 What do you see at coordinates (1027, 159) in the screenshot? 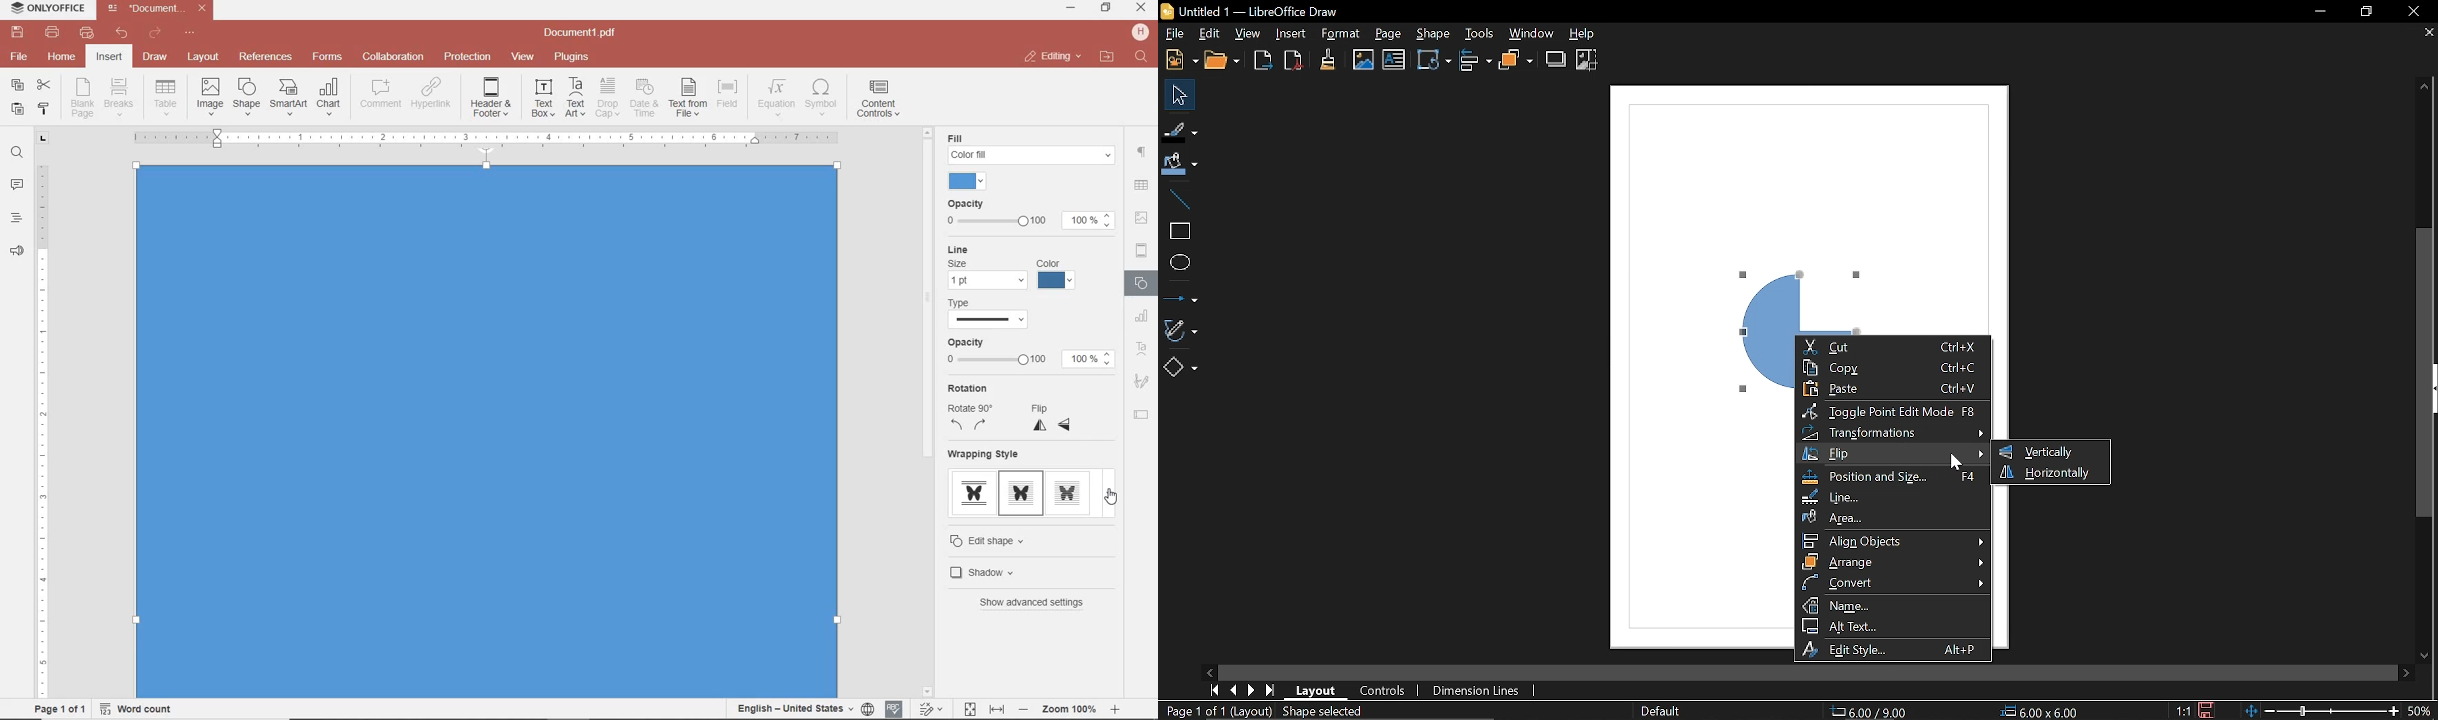
I see `FILL SETTINGS` at bounding box center [1027, 159].